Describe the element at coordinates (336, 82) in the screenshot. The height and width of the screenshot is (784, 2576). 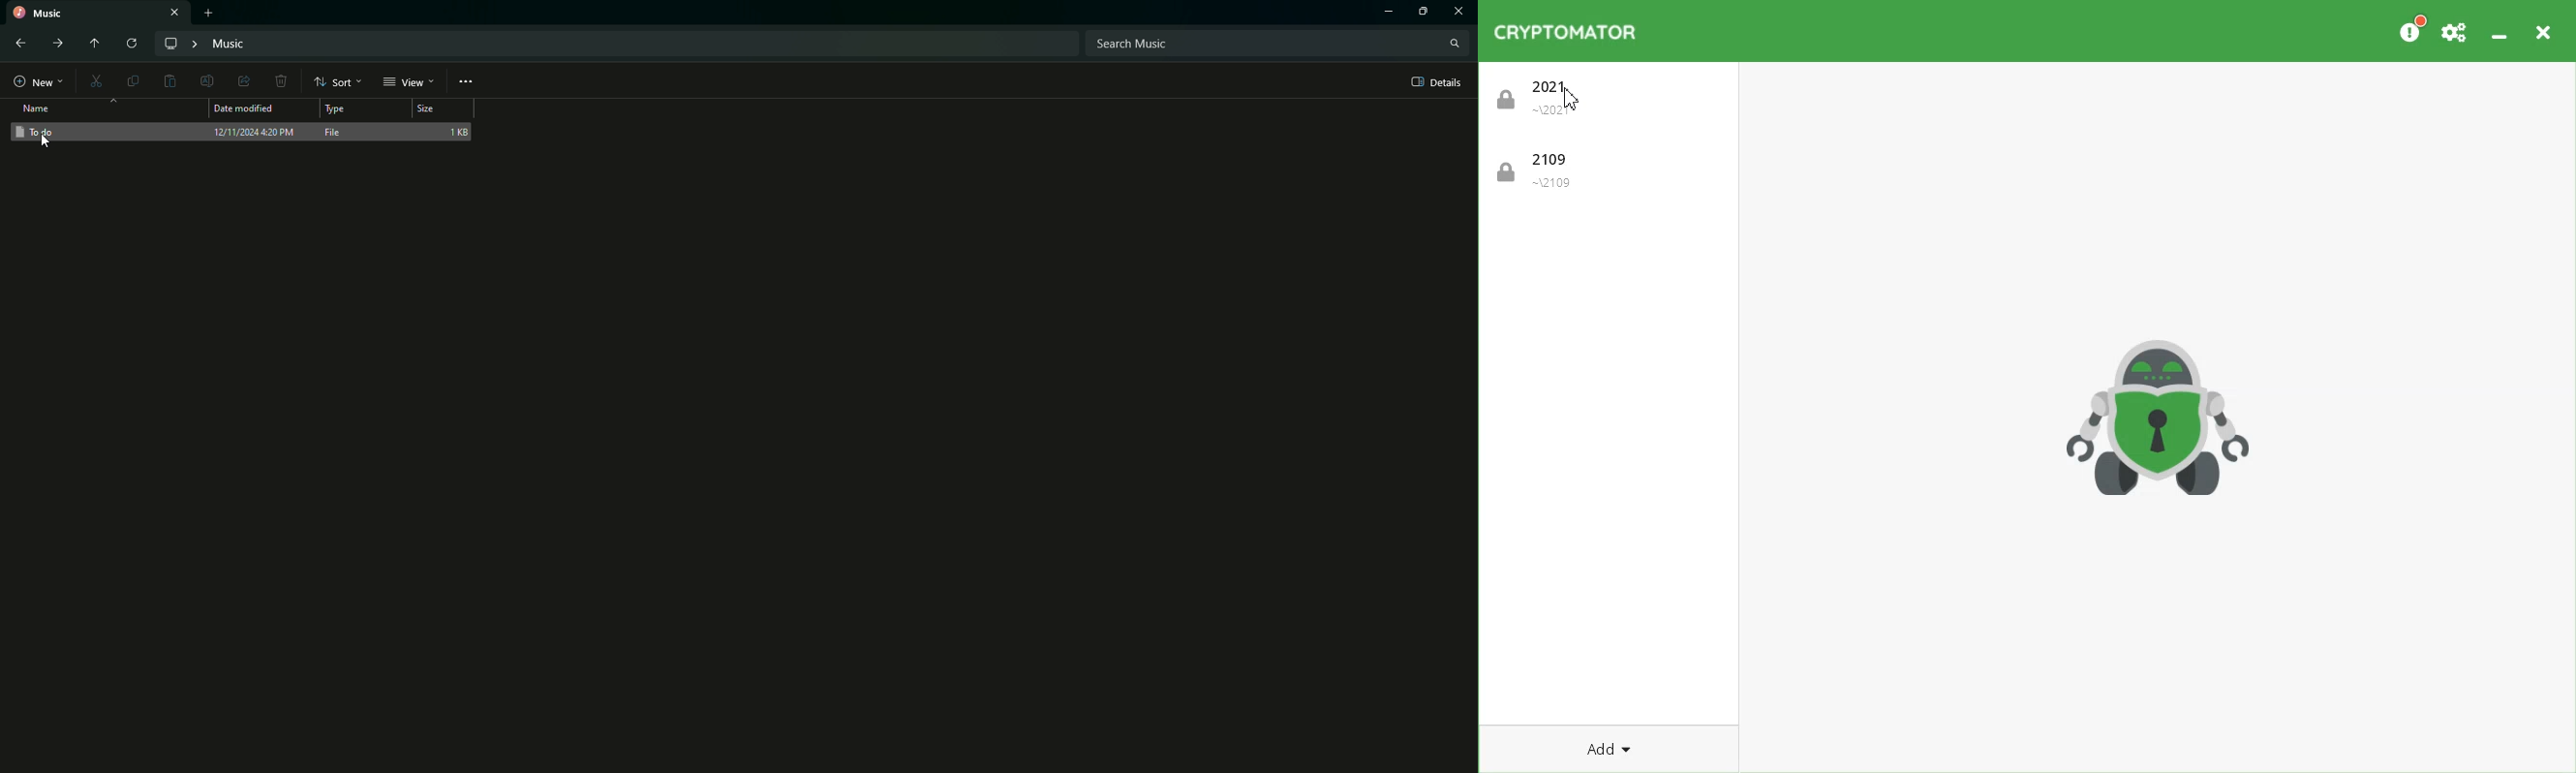
I see `Sort` at that location.